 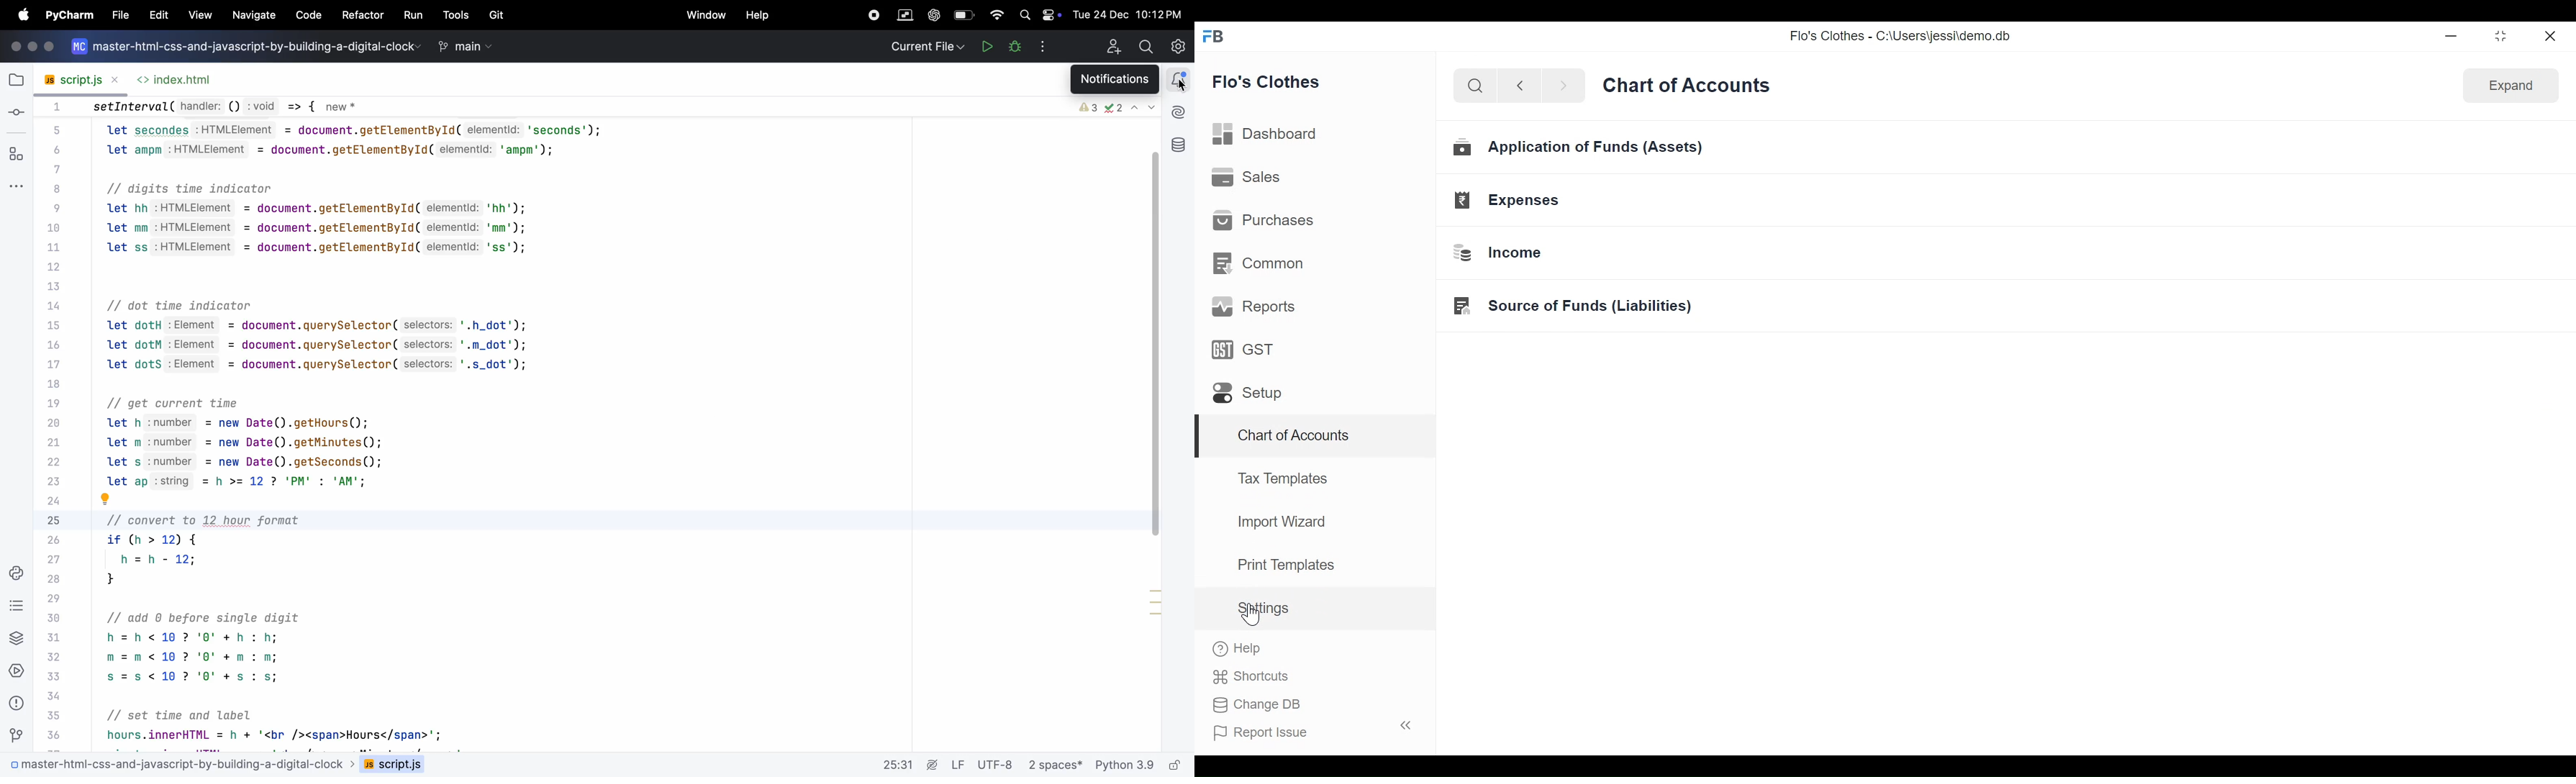 What do you see at coordinates (1473, 86) in the screenshot?
I see `Search` at bounding box center [1473, 86].